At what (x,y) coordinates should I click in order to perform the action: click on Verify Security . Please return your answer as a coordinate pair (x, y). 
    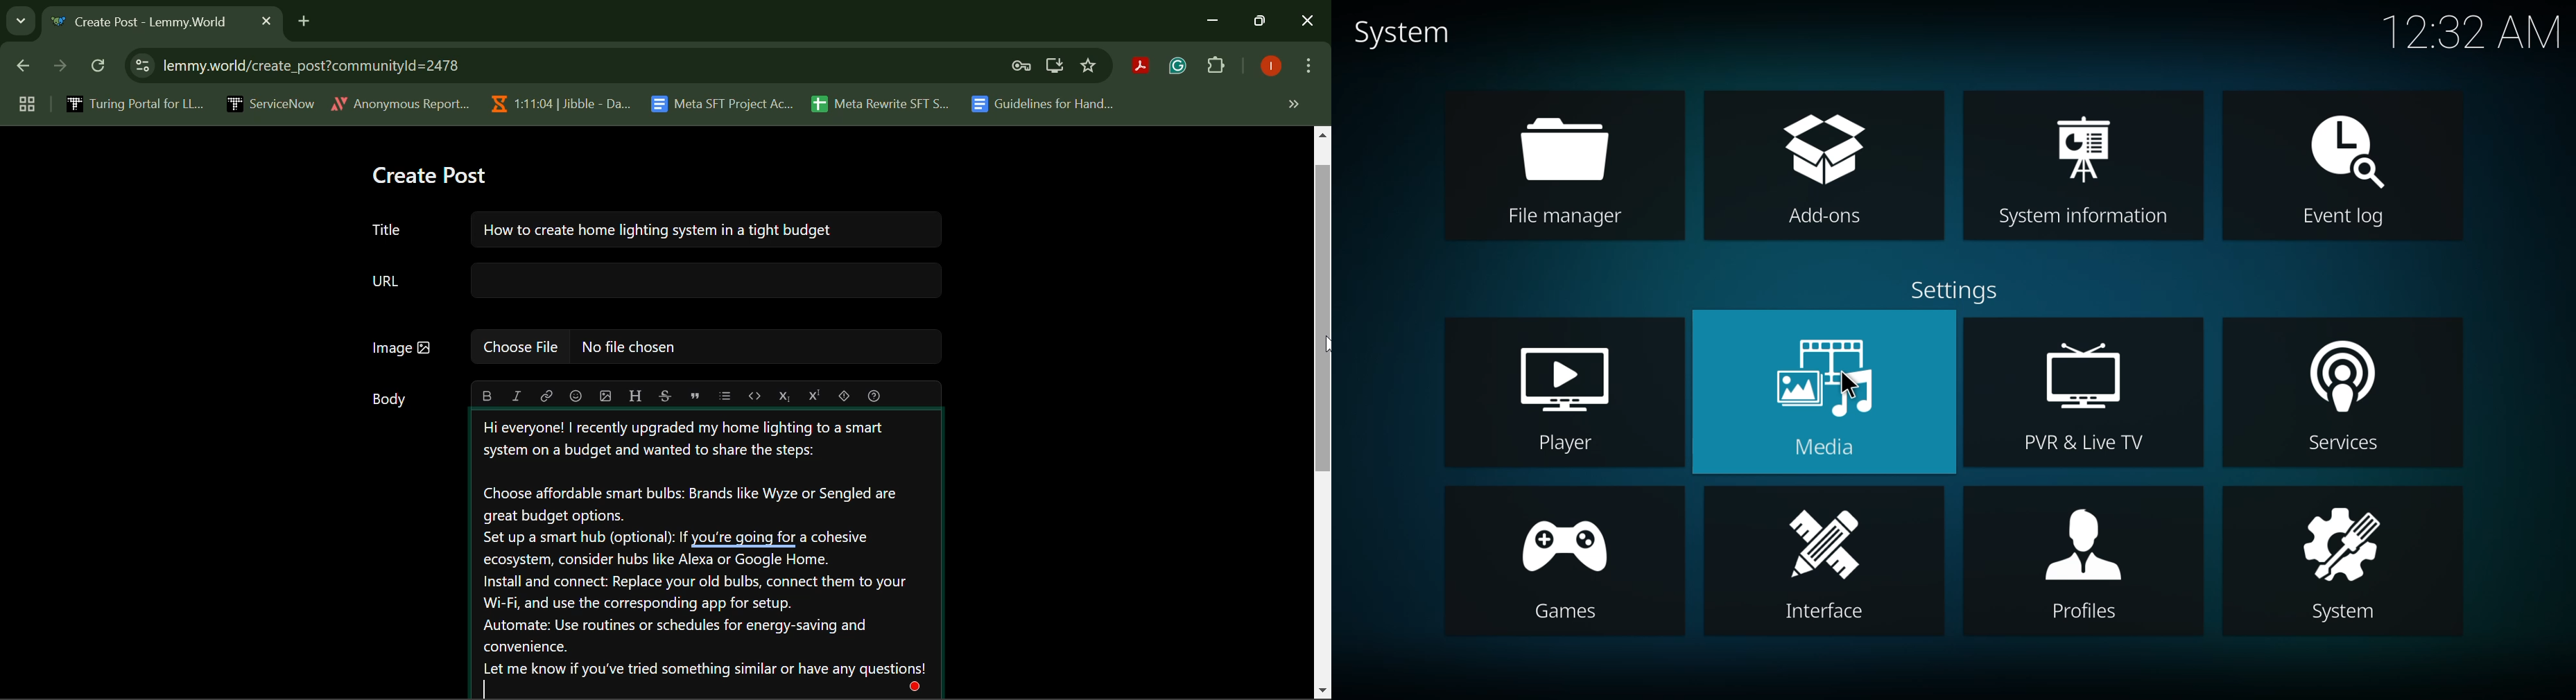
    Looking at the image, I should click on (1023, 66).